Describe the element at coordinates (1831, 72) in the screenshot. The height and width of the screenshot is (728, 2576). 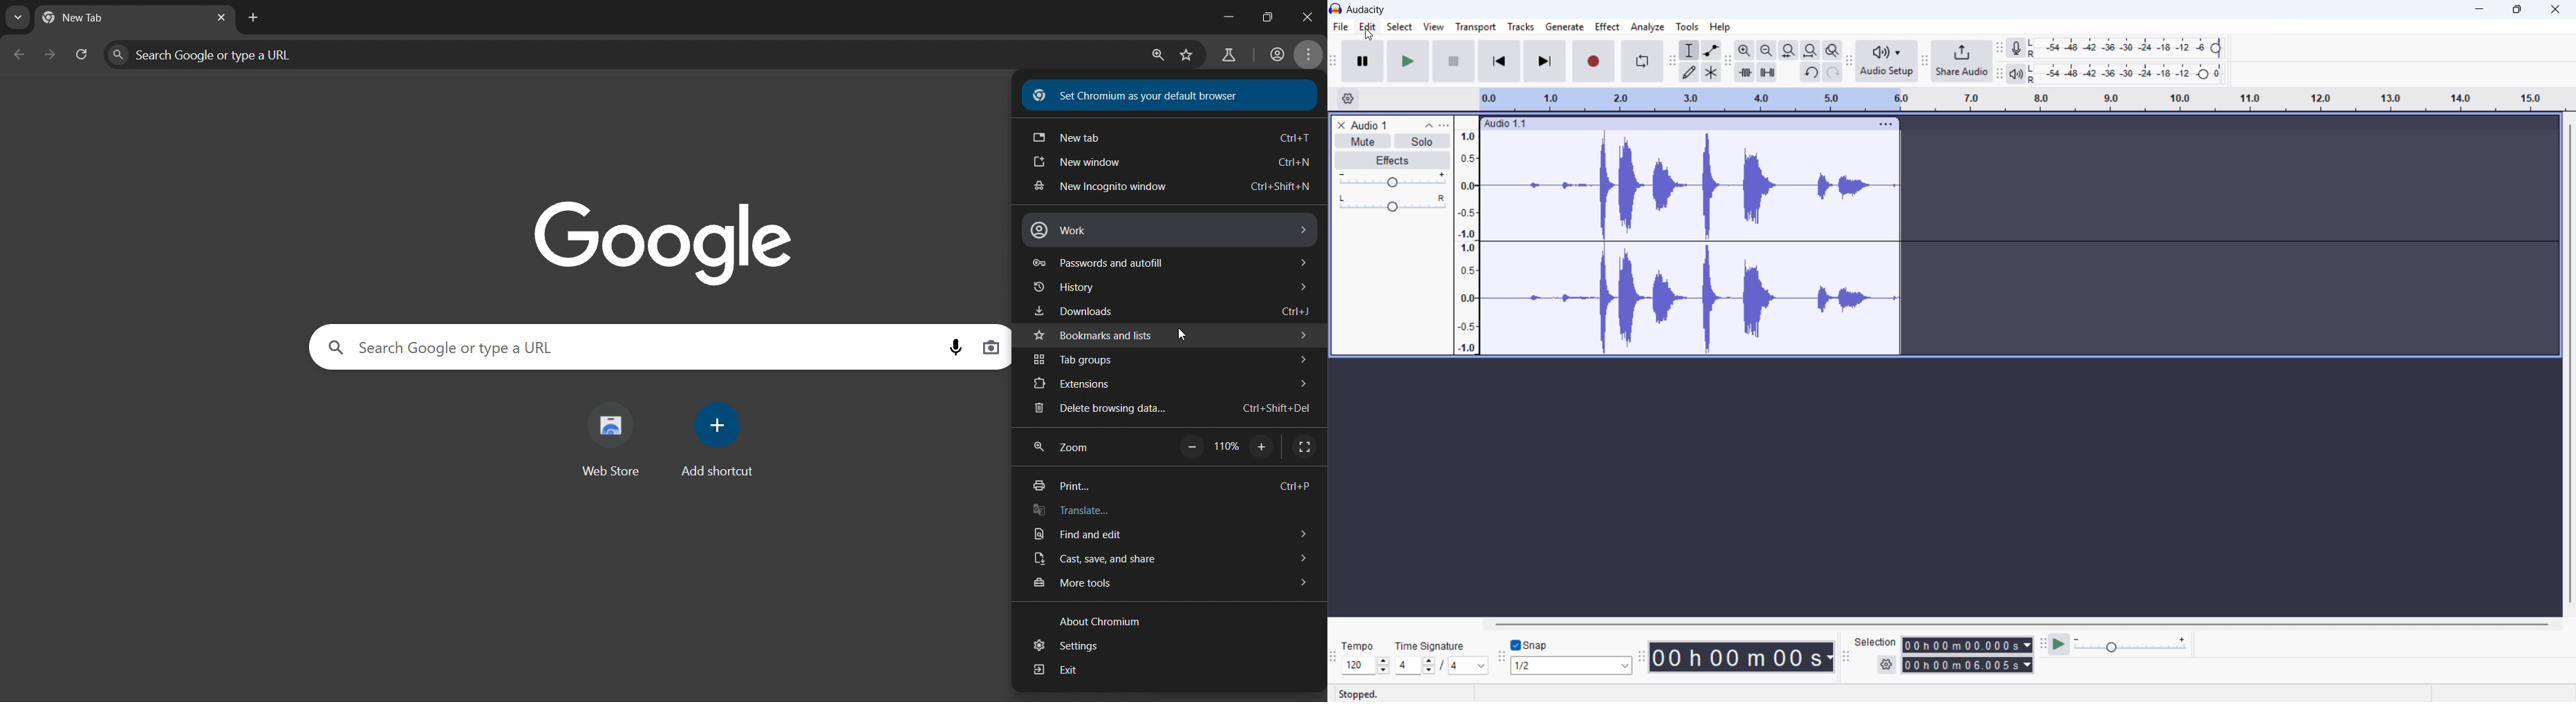
I see `redo` at that location.